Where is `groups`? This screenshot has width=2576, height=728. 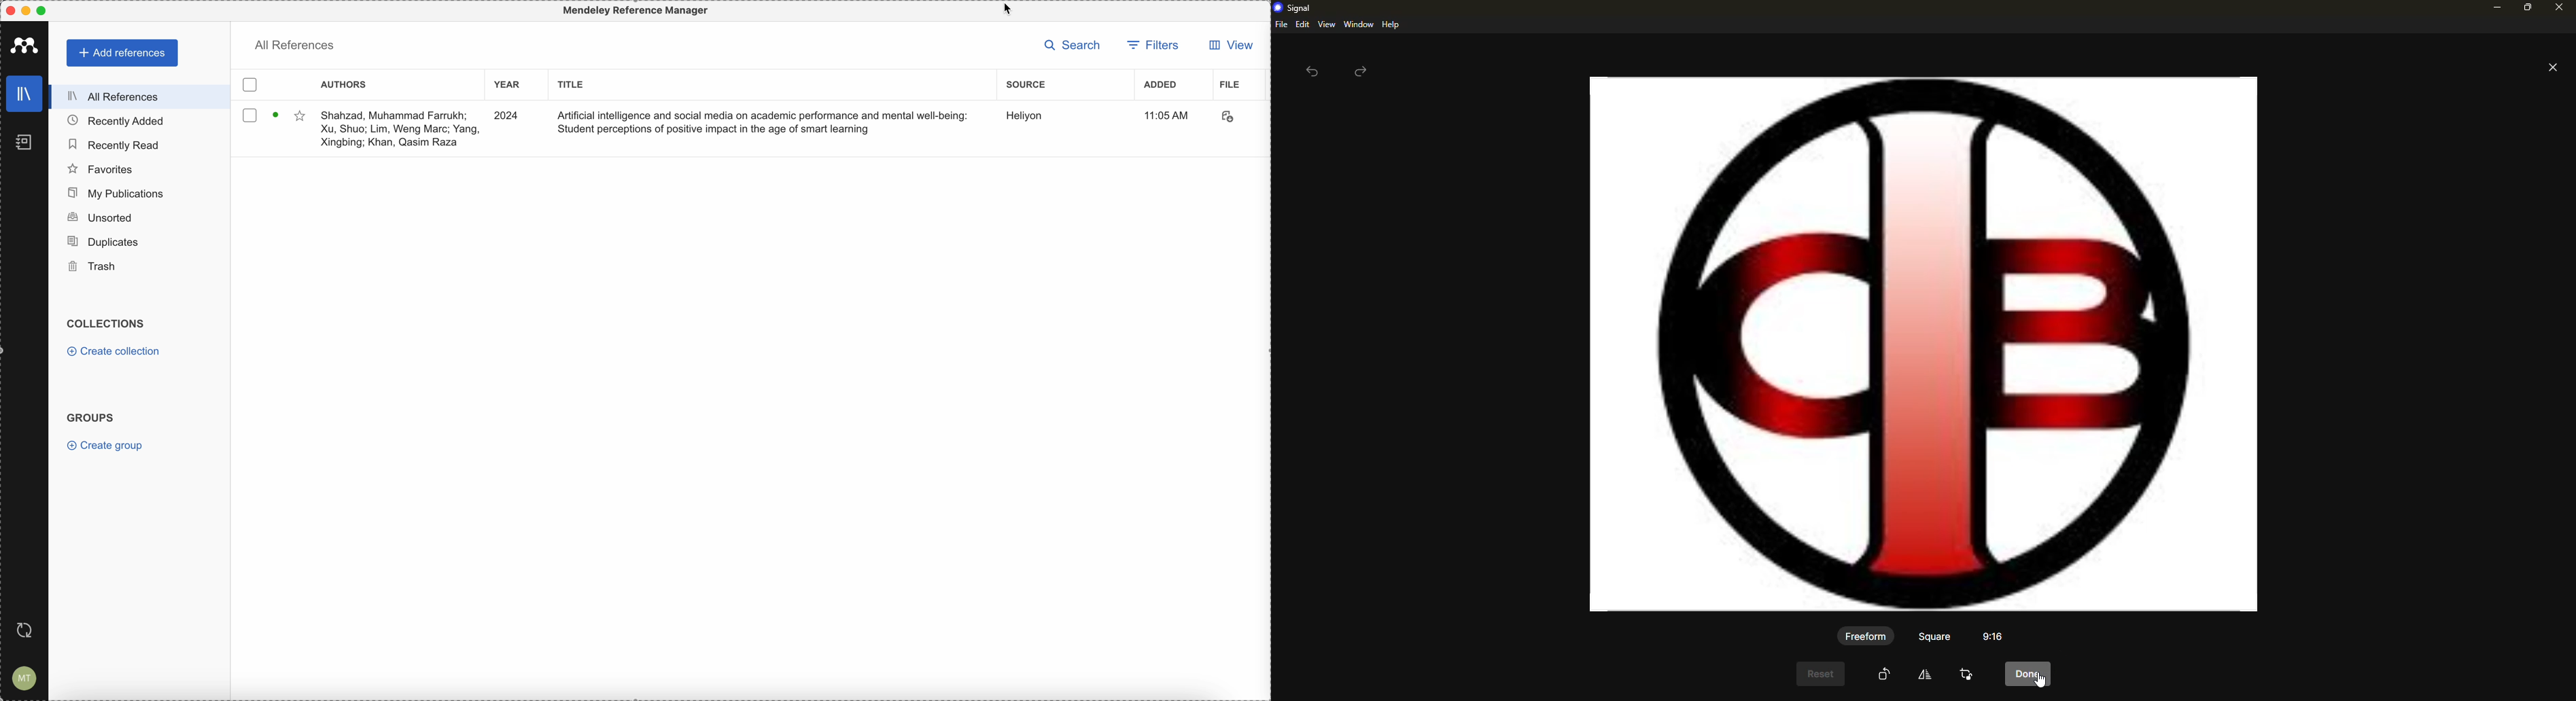 groups is located at coordinates (92, 418).